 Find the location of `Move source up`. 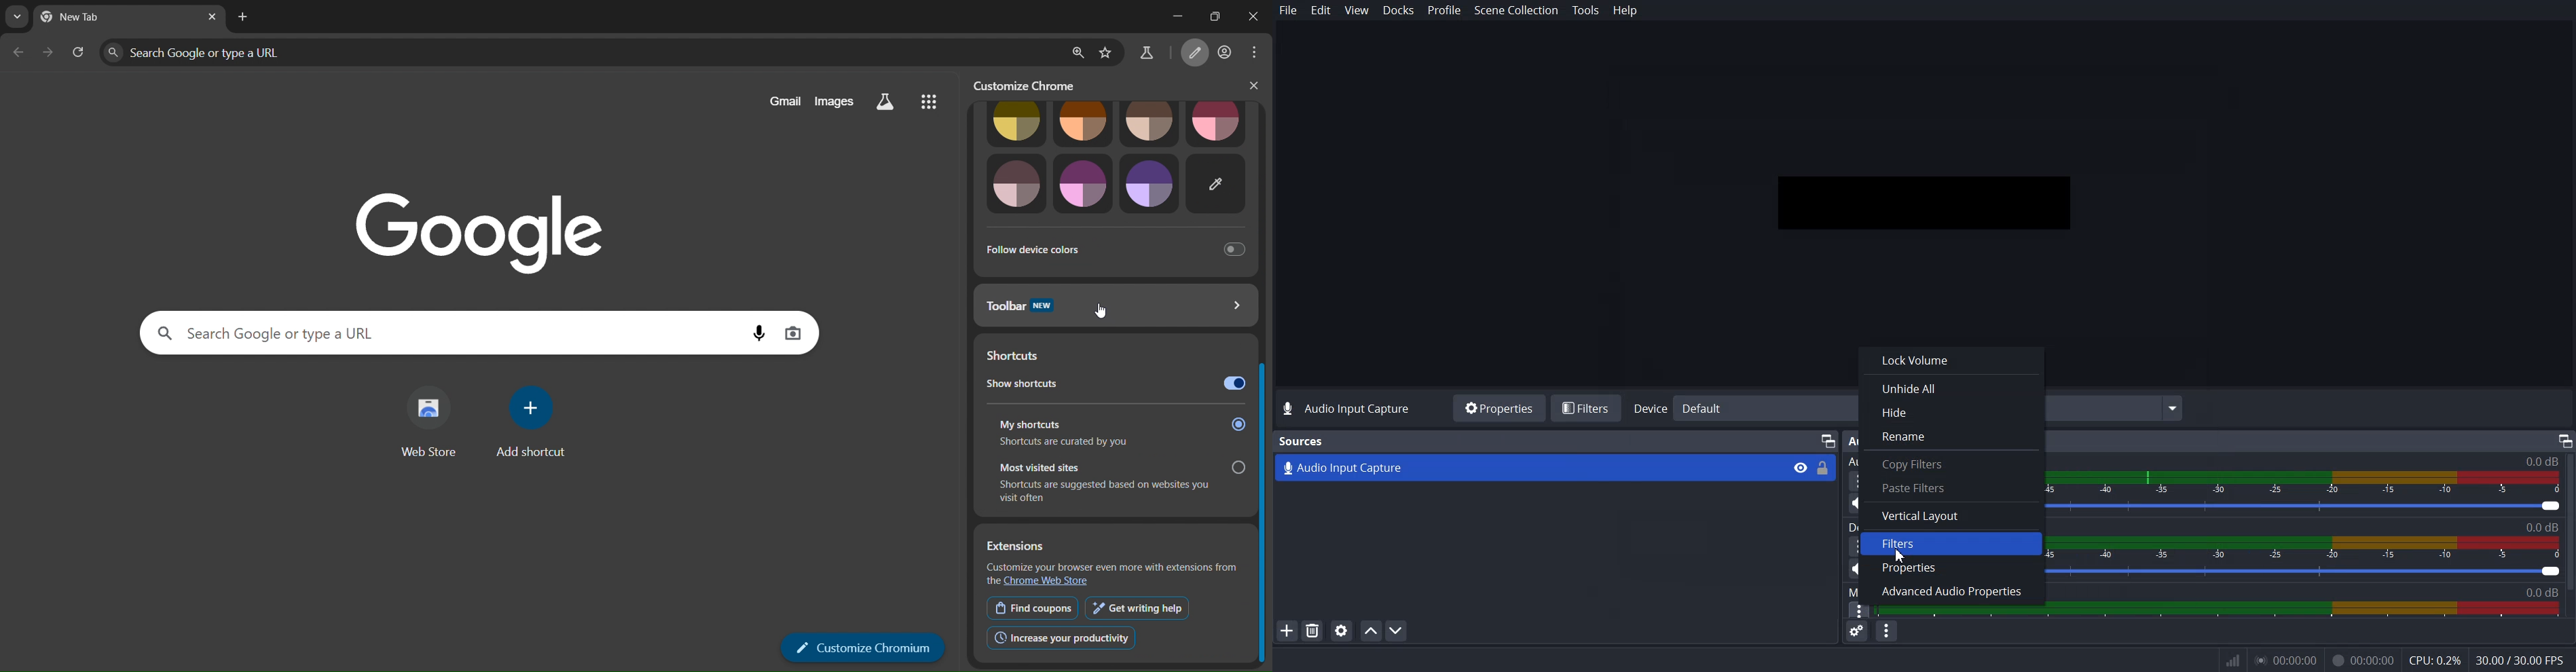

Move source up is located at coordinates (1371, 631).